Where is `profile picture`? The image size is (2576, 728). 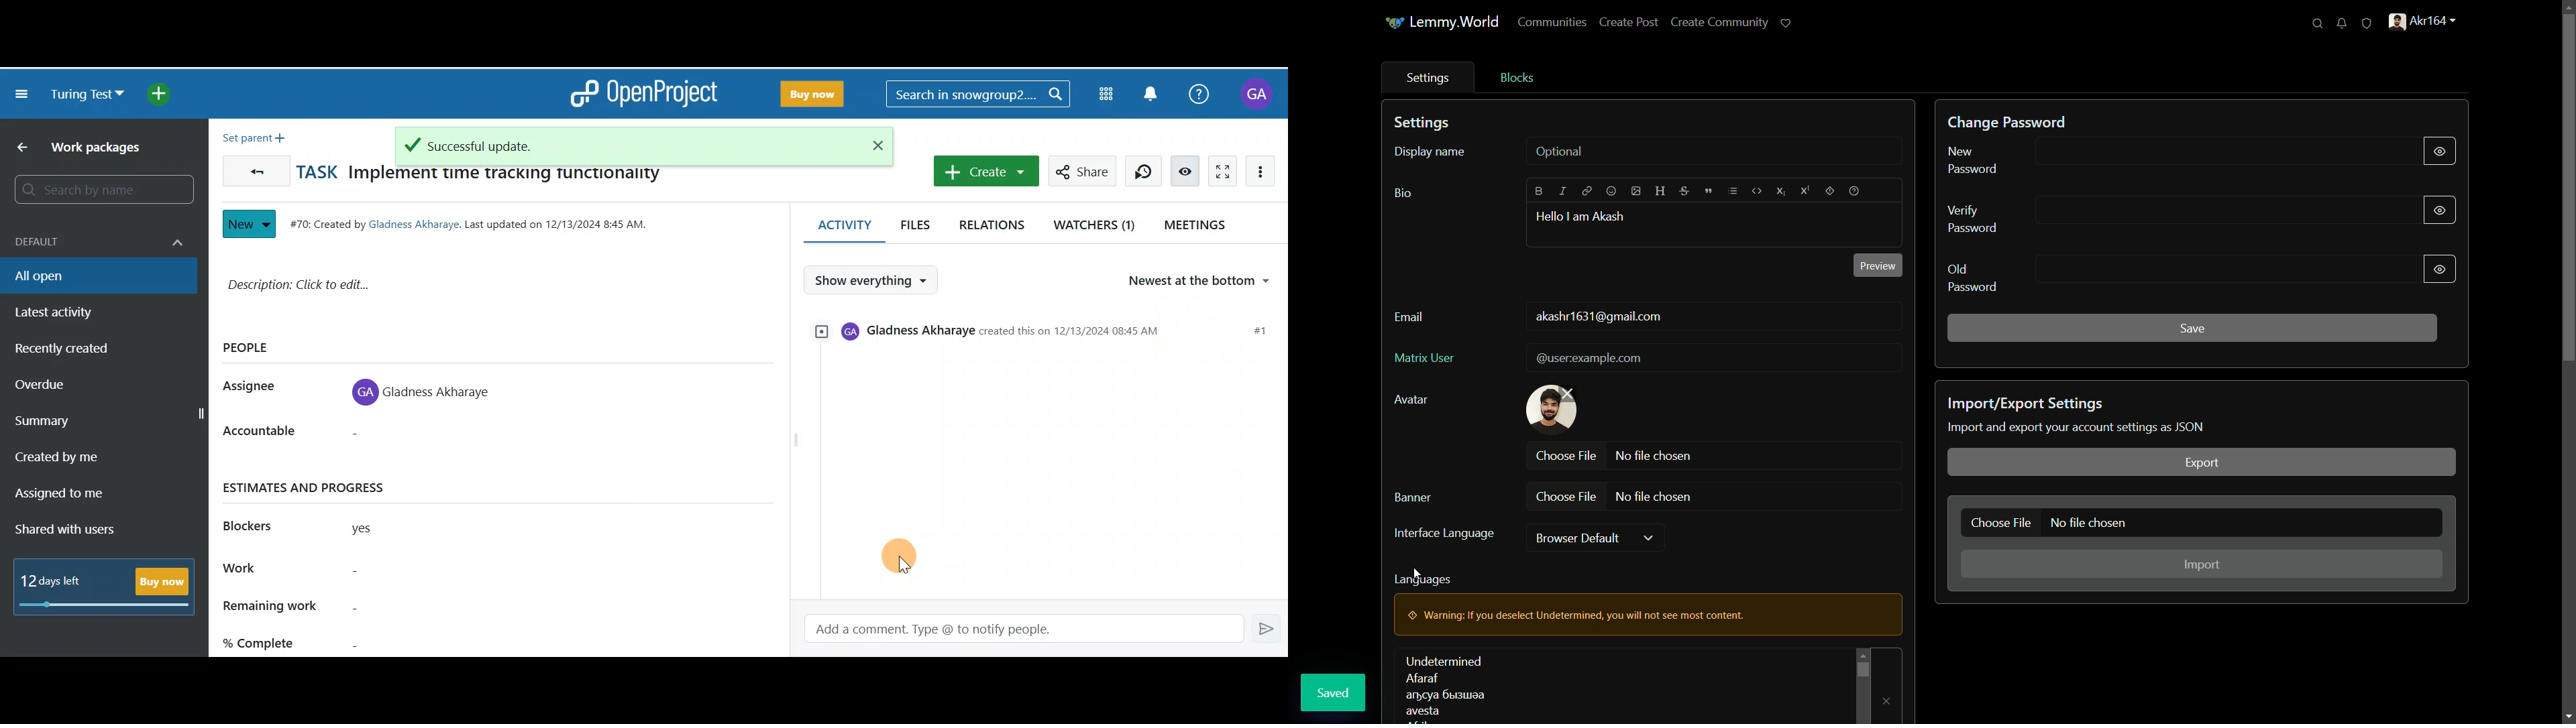 profile picture is located at coordinates (1553, 409).